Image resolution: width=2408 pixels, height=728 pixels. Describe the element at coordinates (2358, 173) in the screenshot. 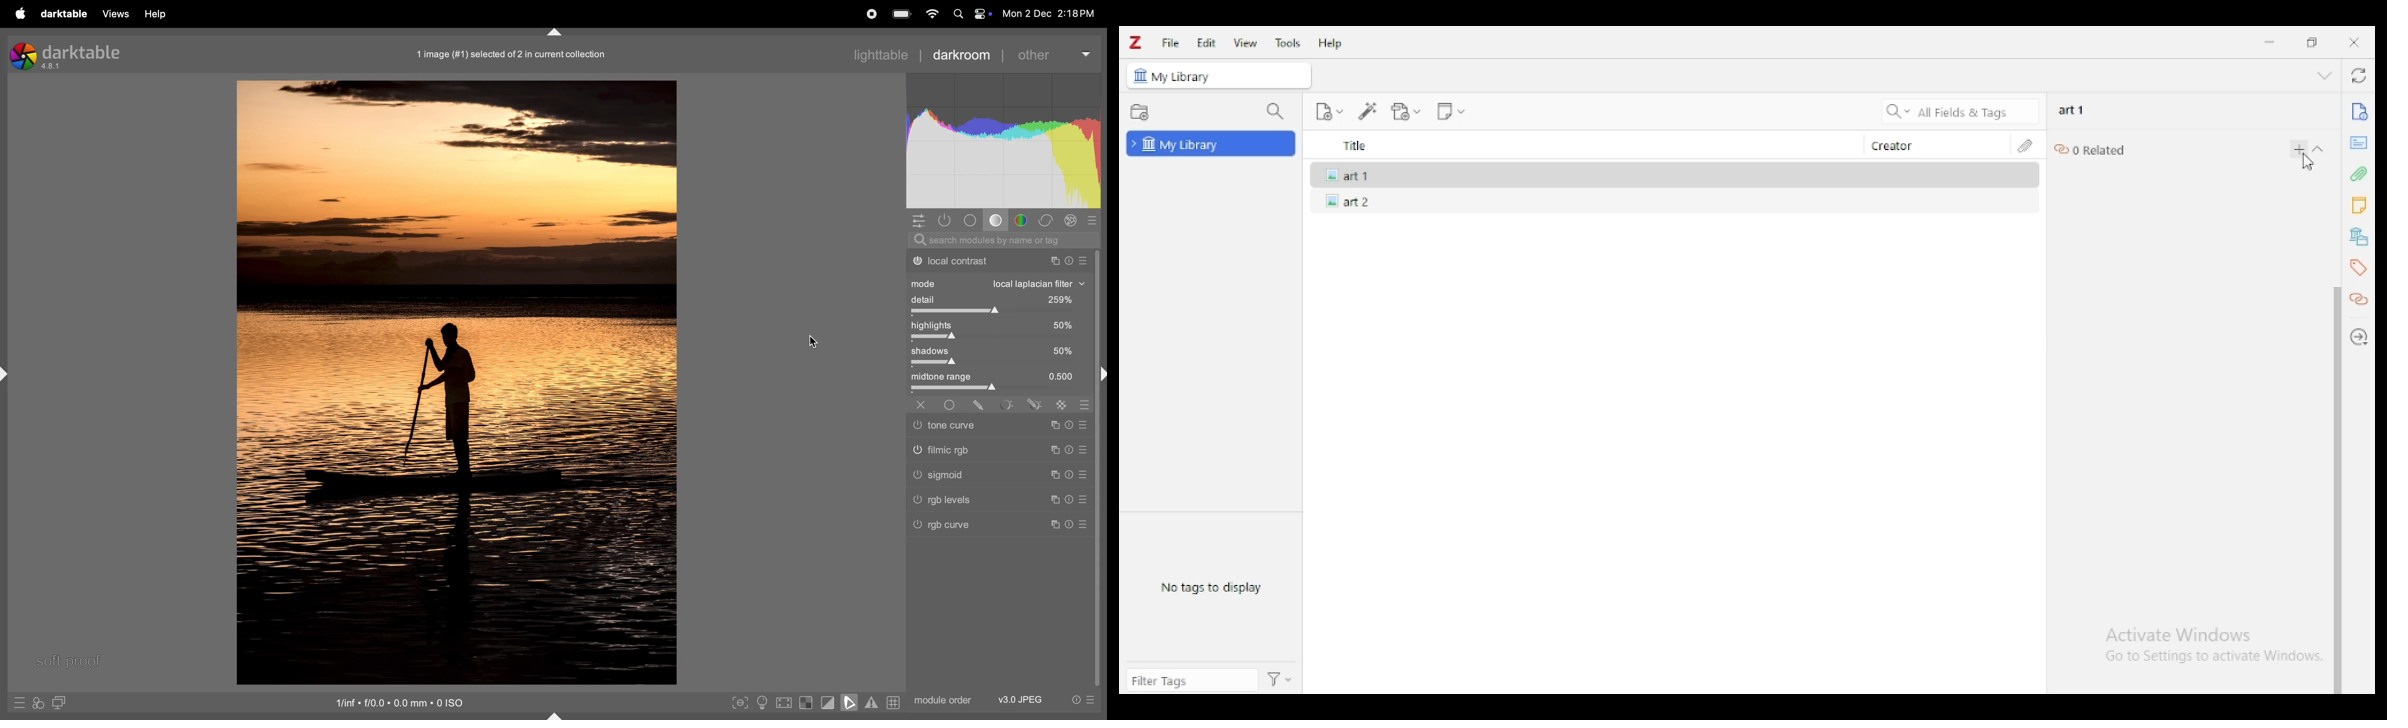

I see `attachments` at that location.